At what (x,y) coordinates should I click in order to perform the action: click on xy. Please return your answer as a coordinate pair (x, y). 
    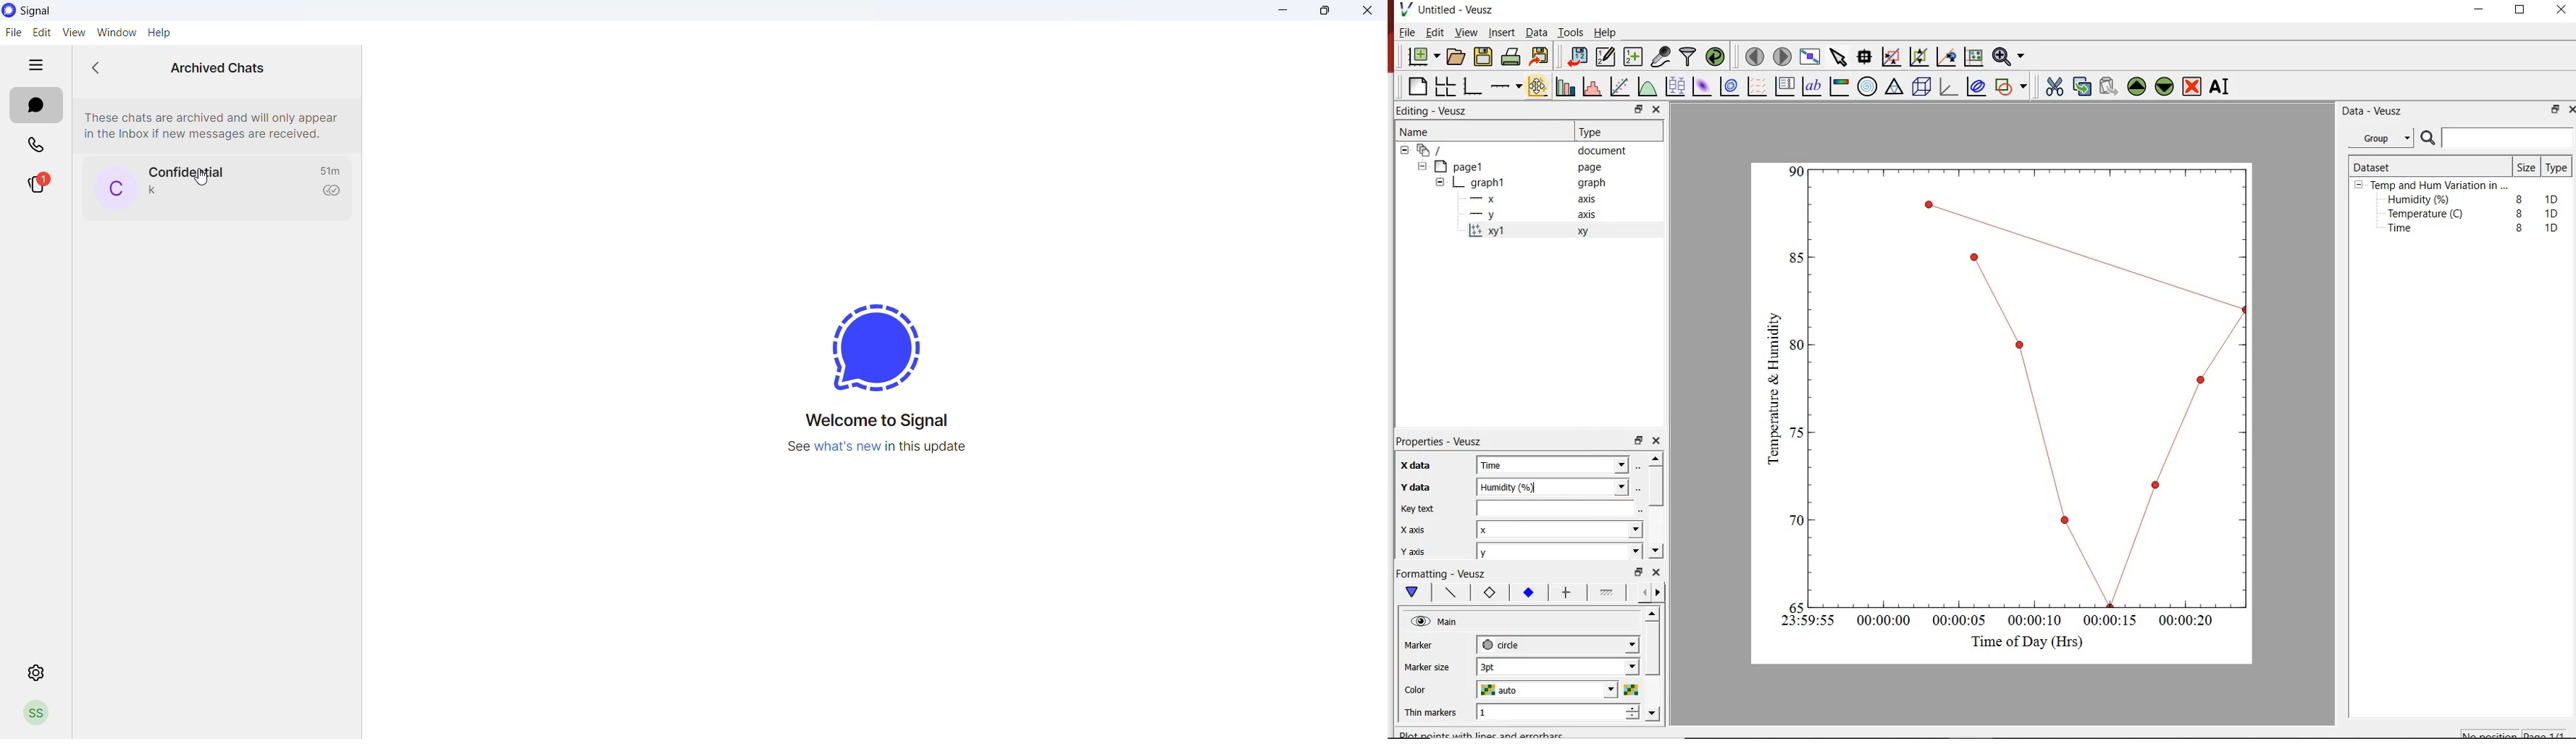
    Looking at the image, I should click on (1586, 235).